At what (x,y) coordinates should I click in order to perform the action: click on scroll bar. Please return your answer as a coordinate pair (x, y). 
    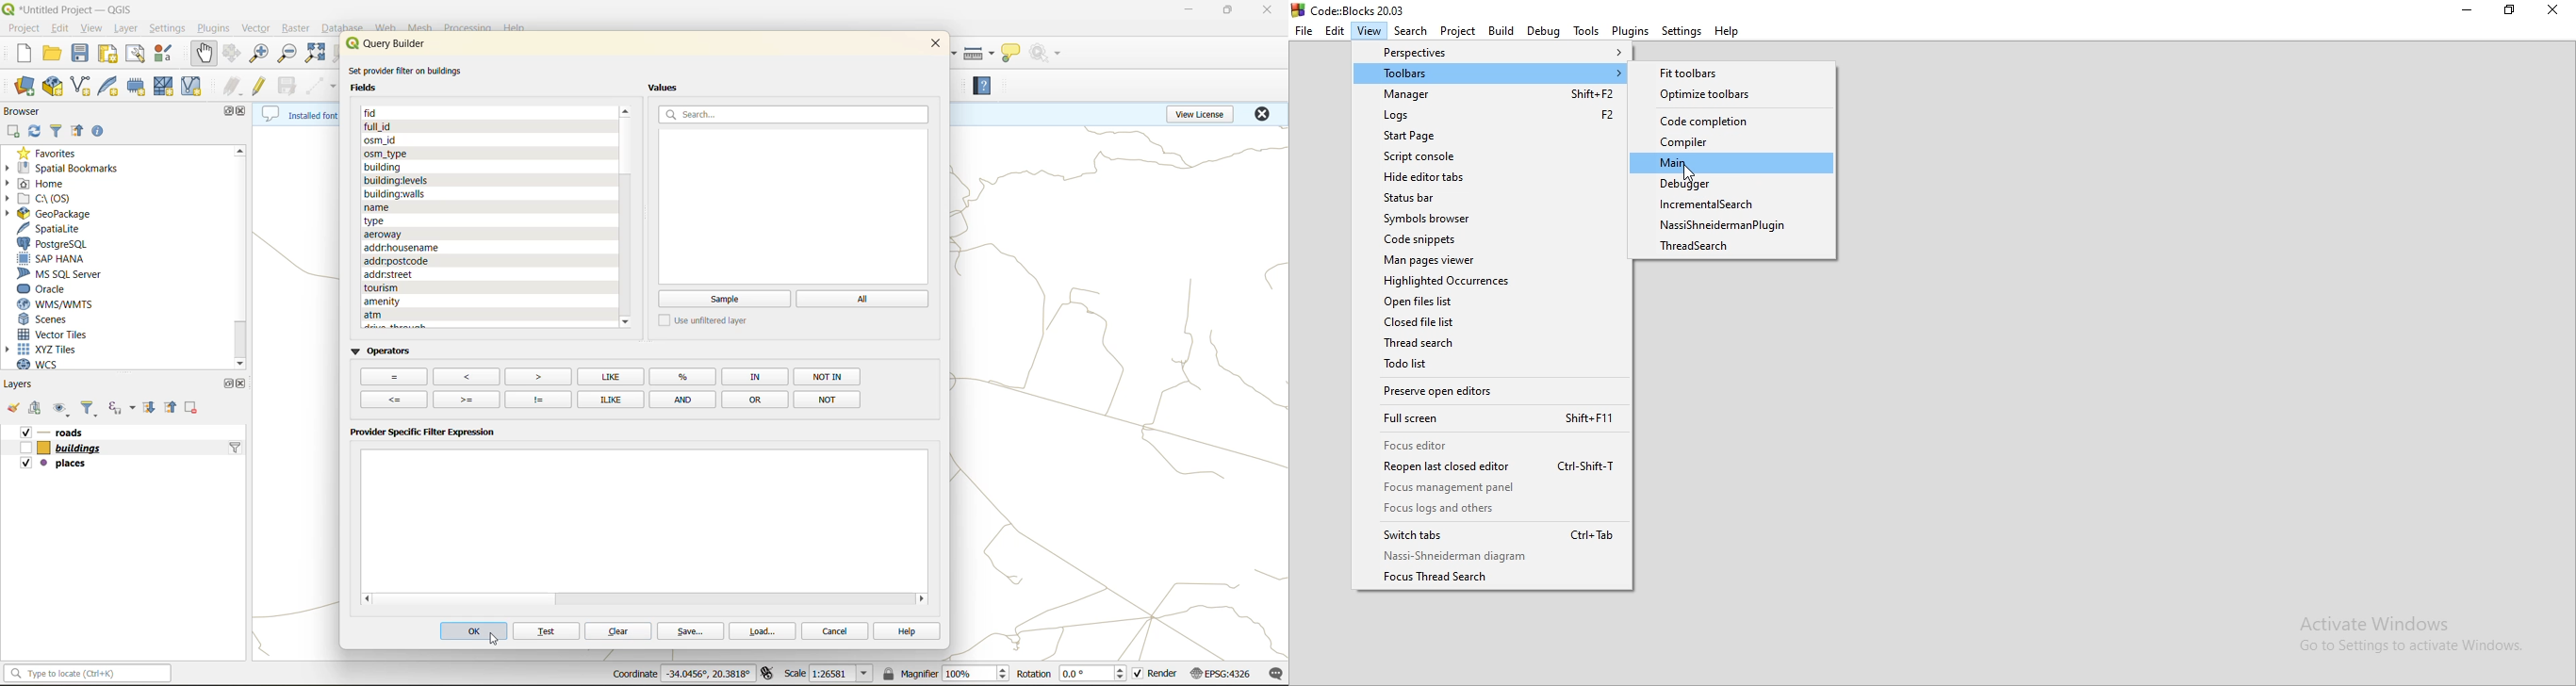
    Looking at the image, I should click on (516, 599).